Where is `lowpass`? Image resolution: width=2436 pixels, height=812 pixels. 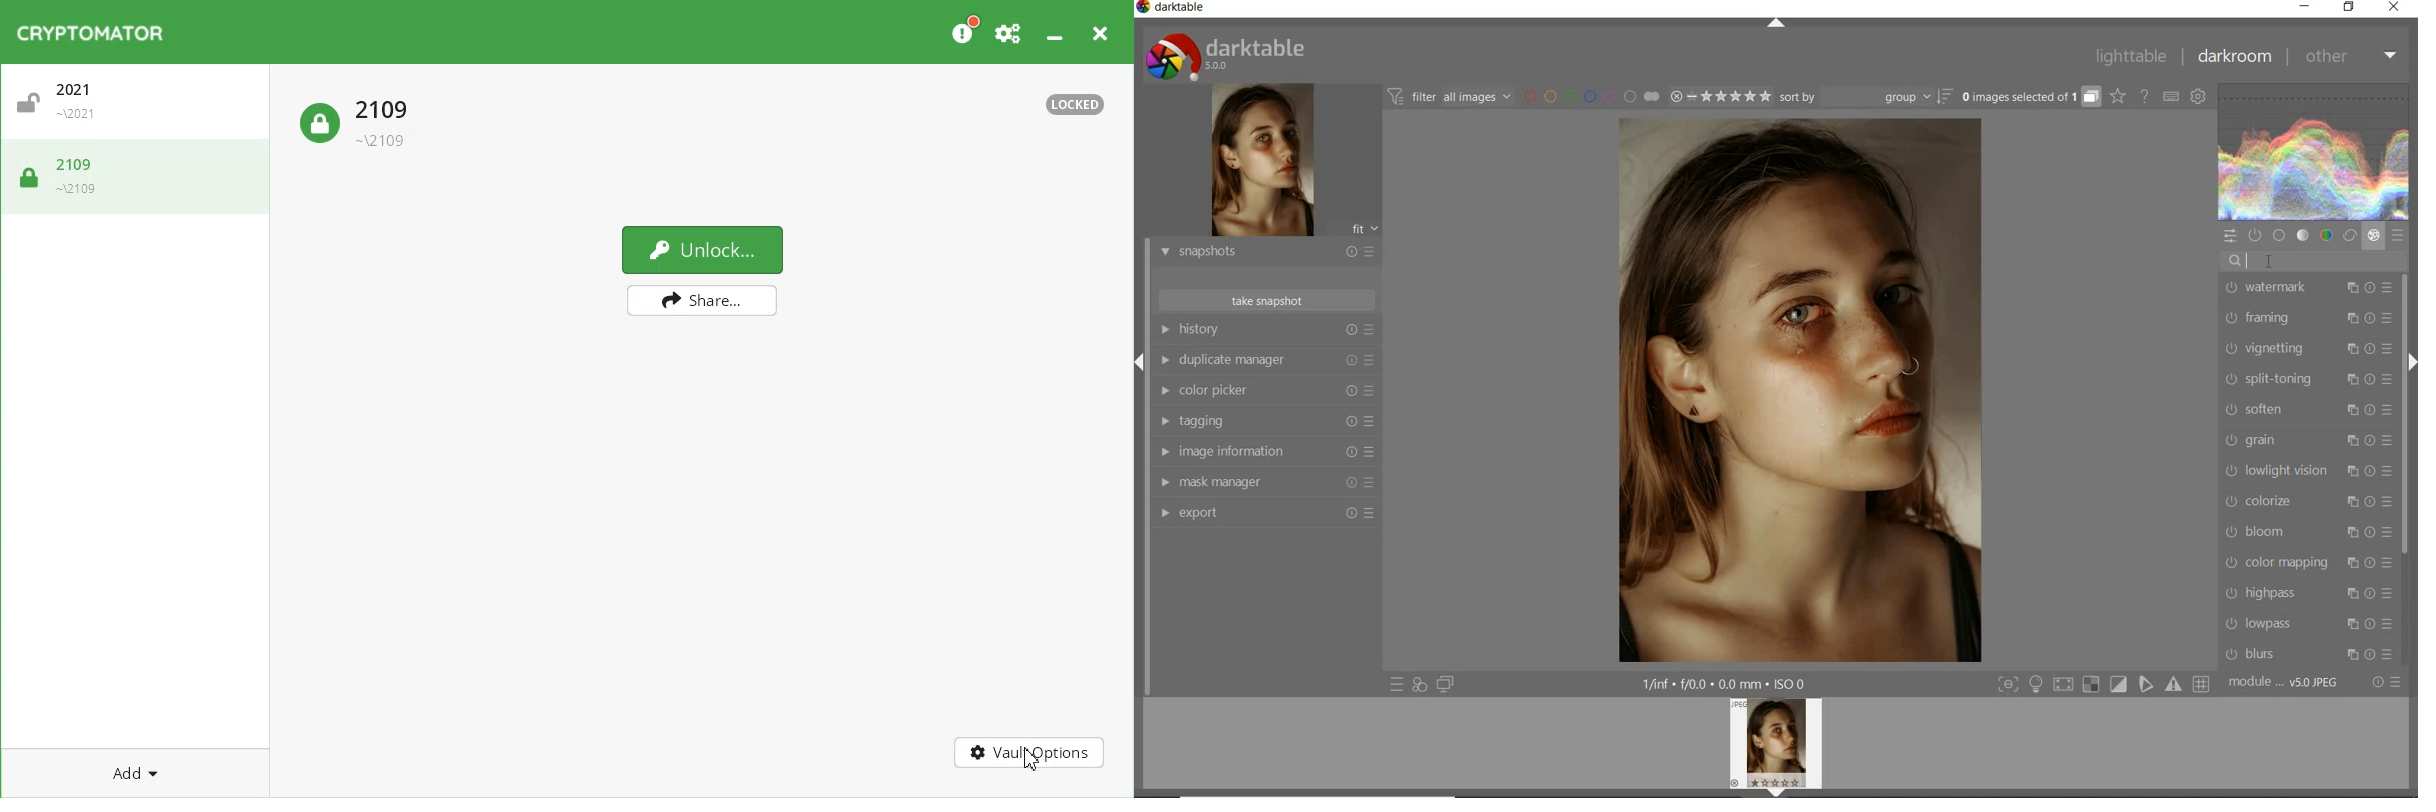 lowpass is located at coordinates (2308, 624).